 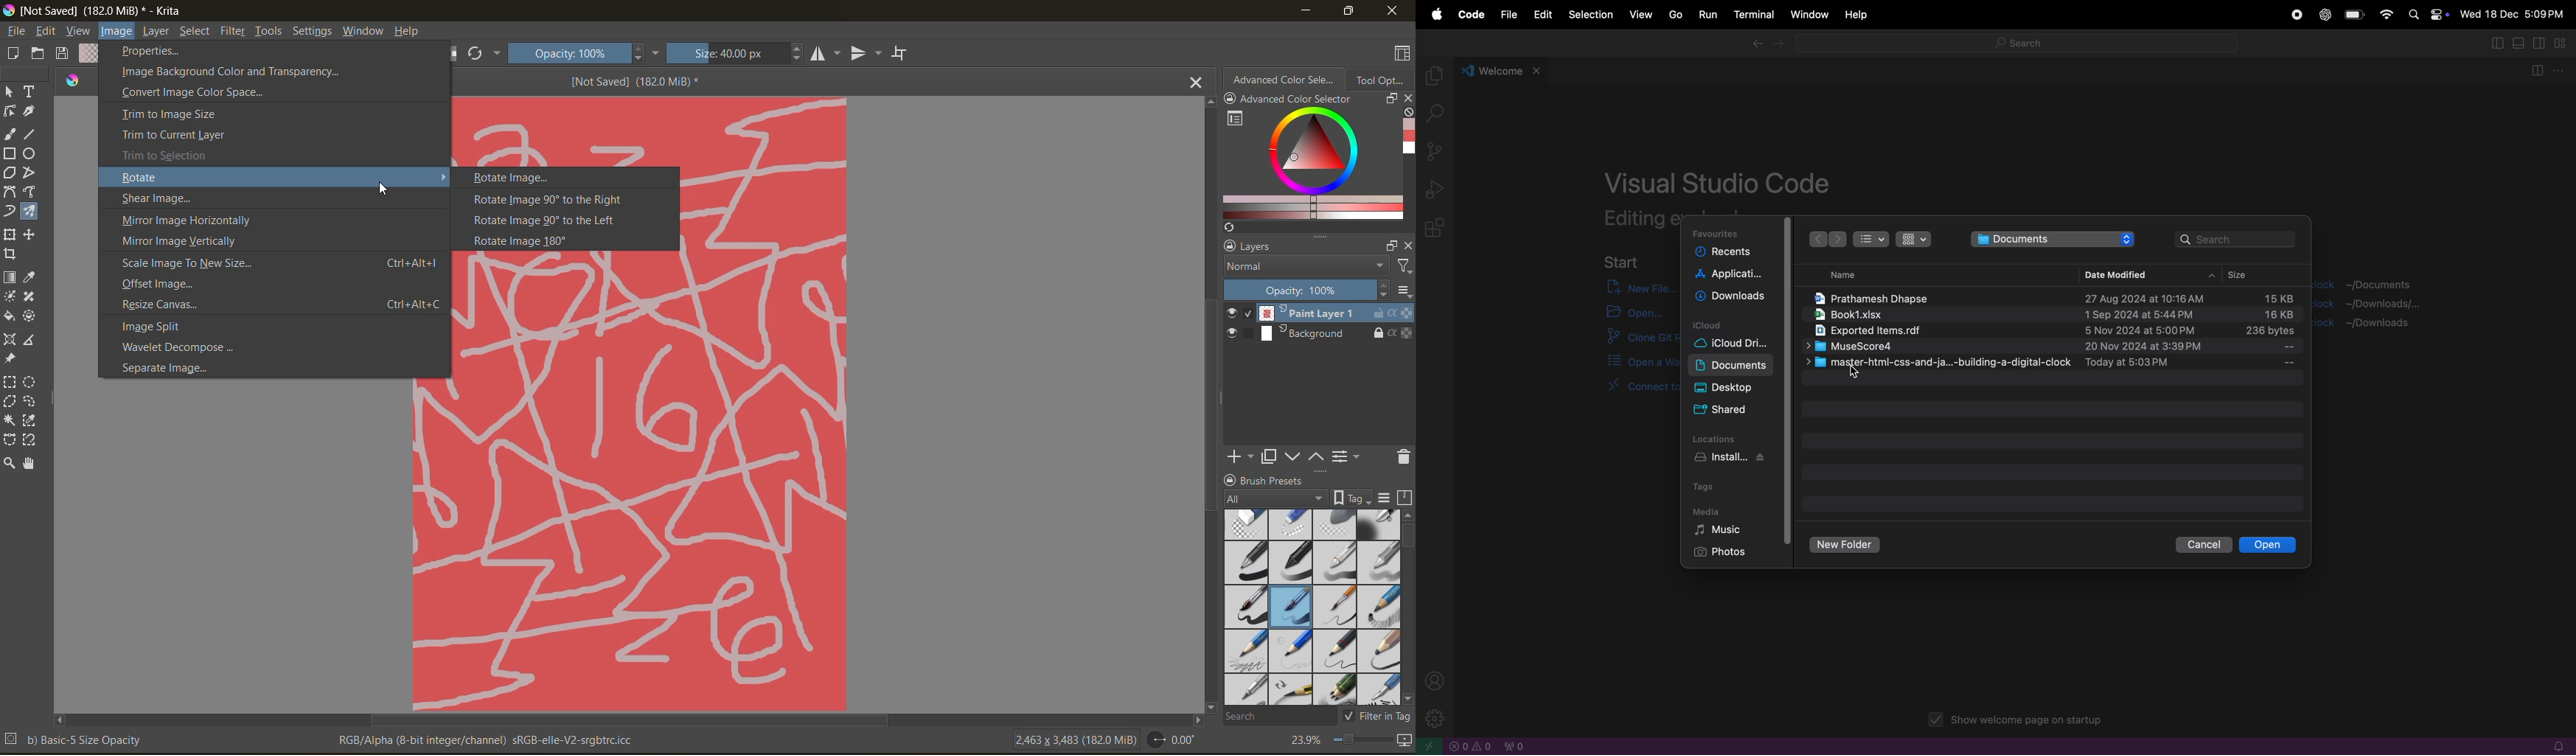 What do you see at coordinates (414, 33) in the screenshot?
I see `help` at bounding box center [414, 33].